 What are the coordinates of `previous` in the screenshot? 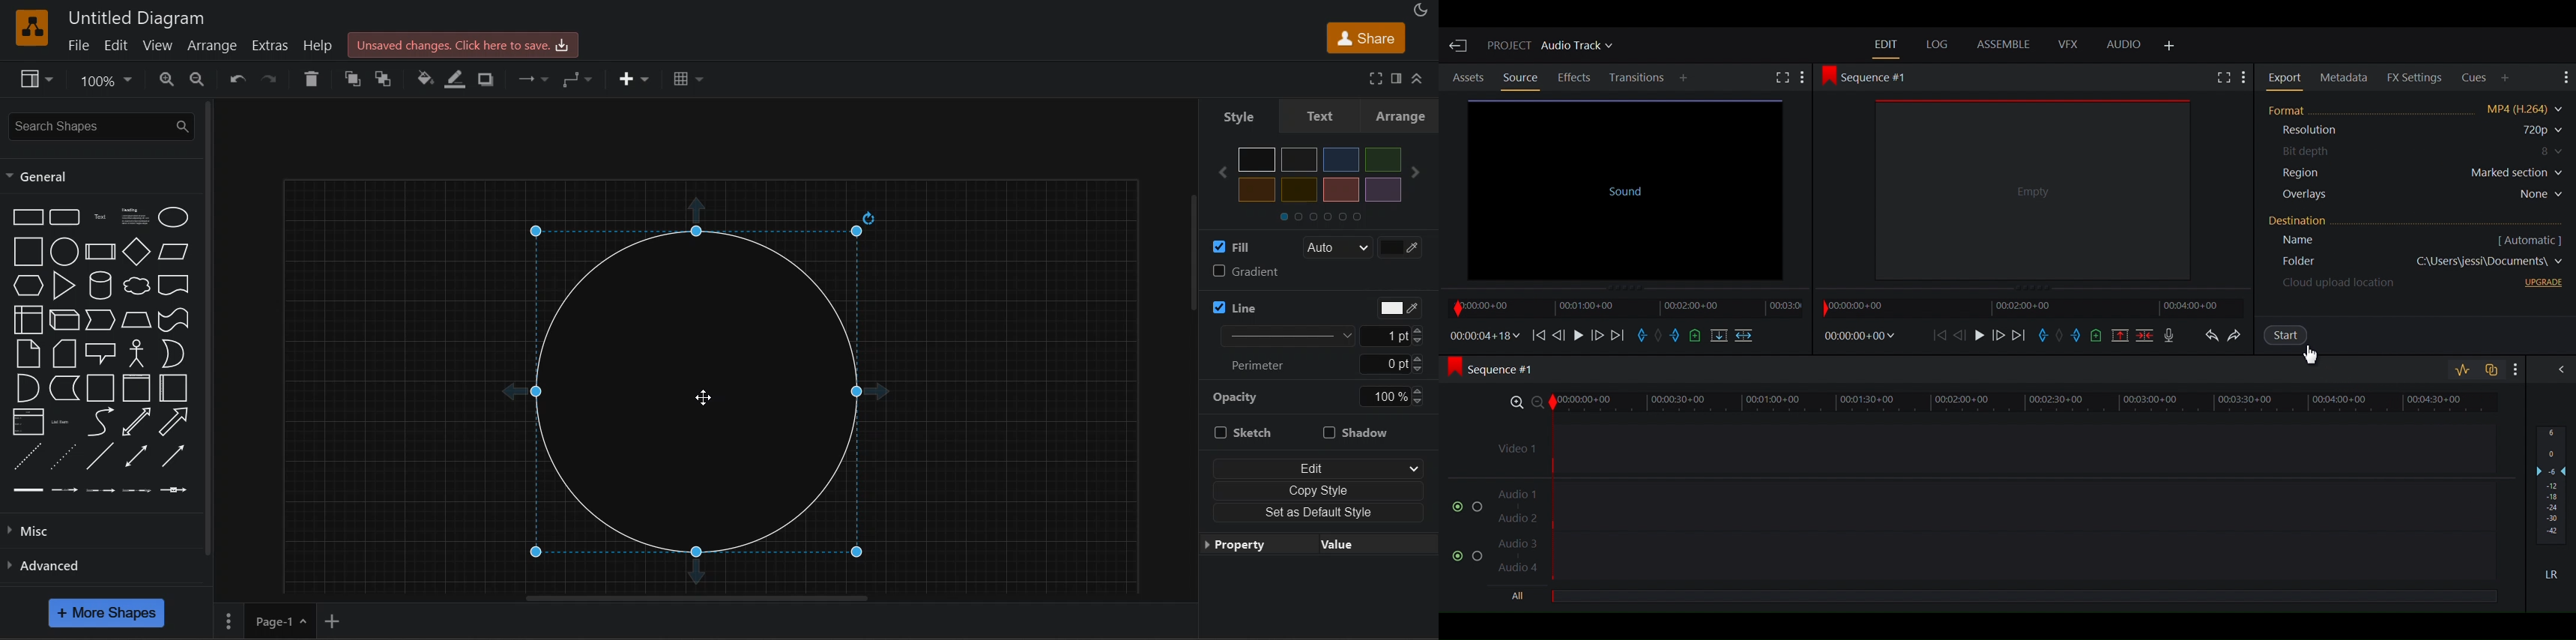 It's located at (1223, 173).